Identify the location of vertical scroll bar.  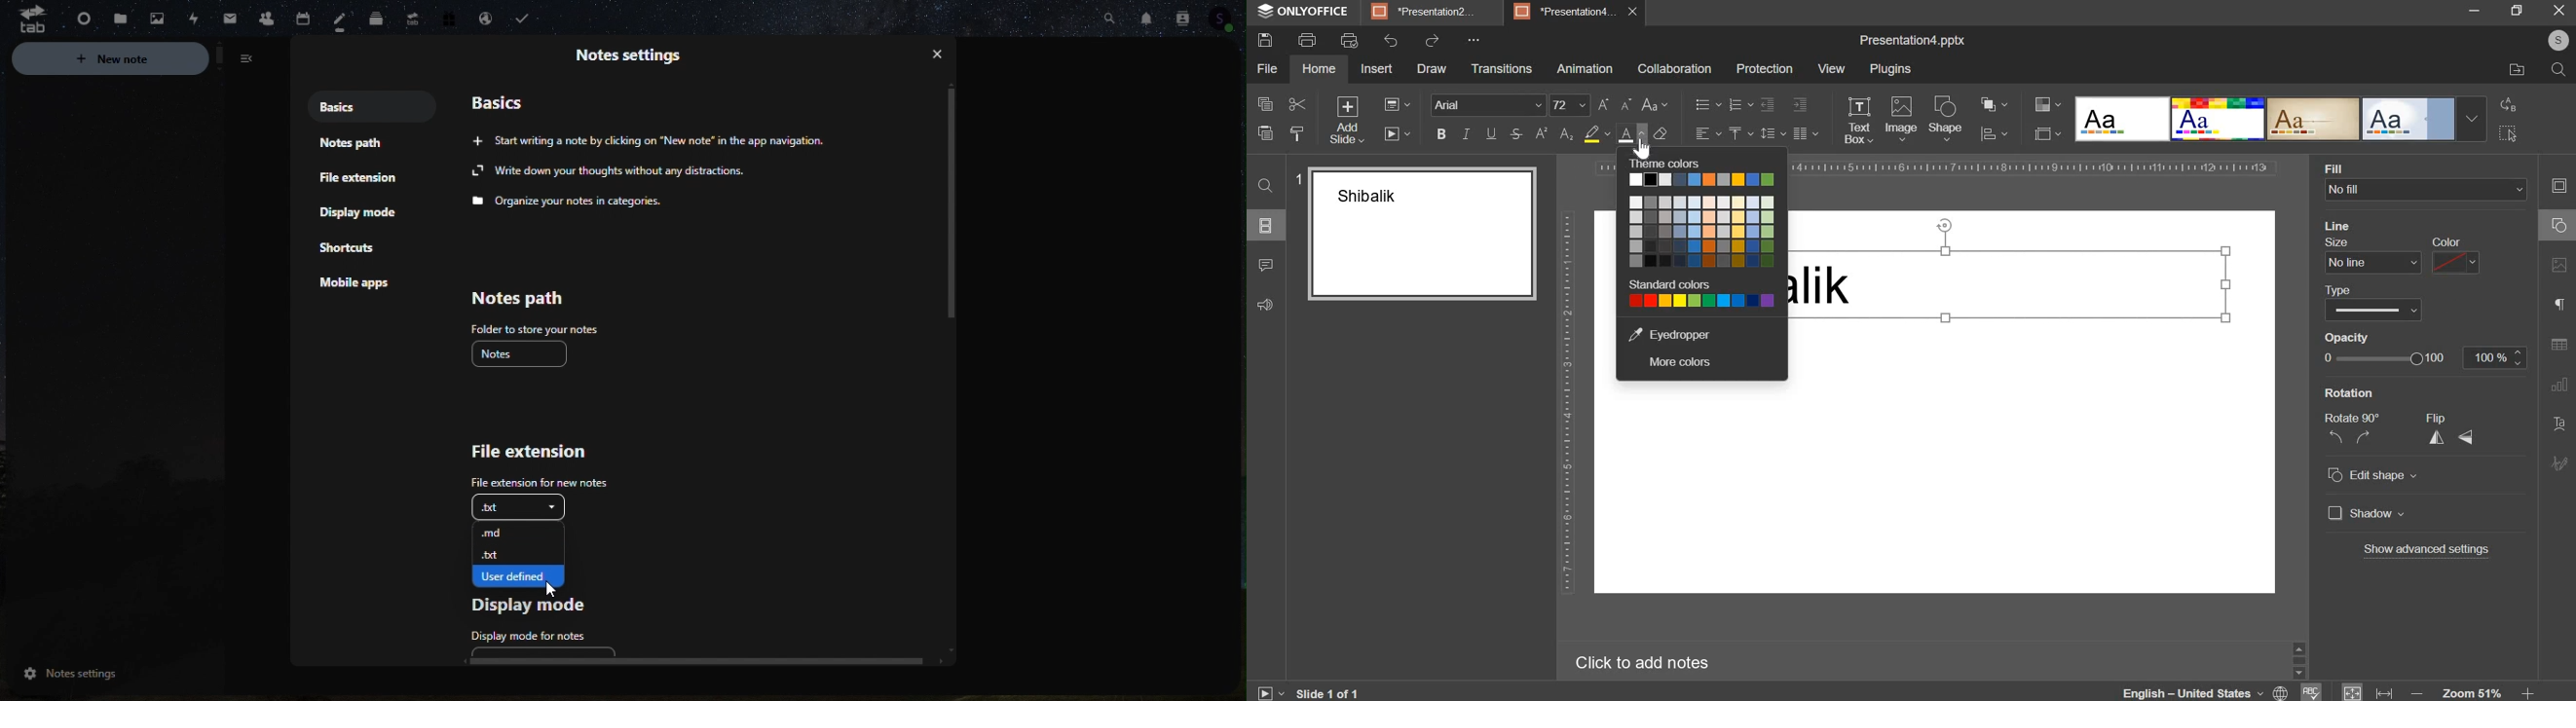
(952, 204).